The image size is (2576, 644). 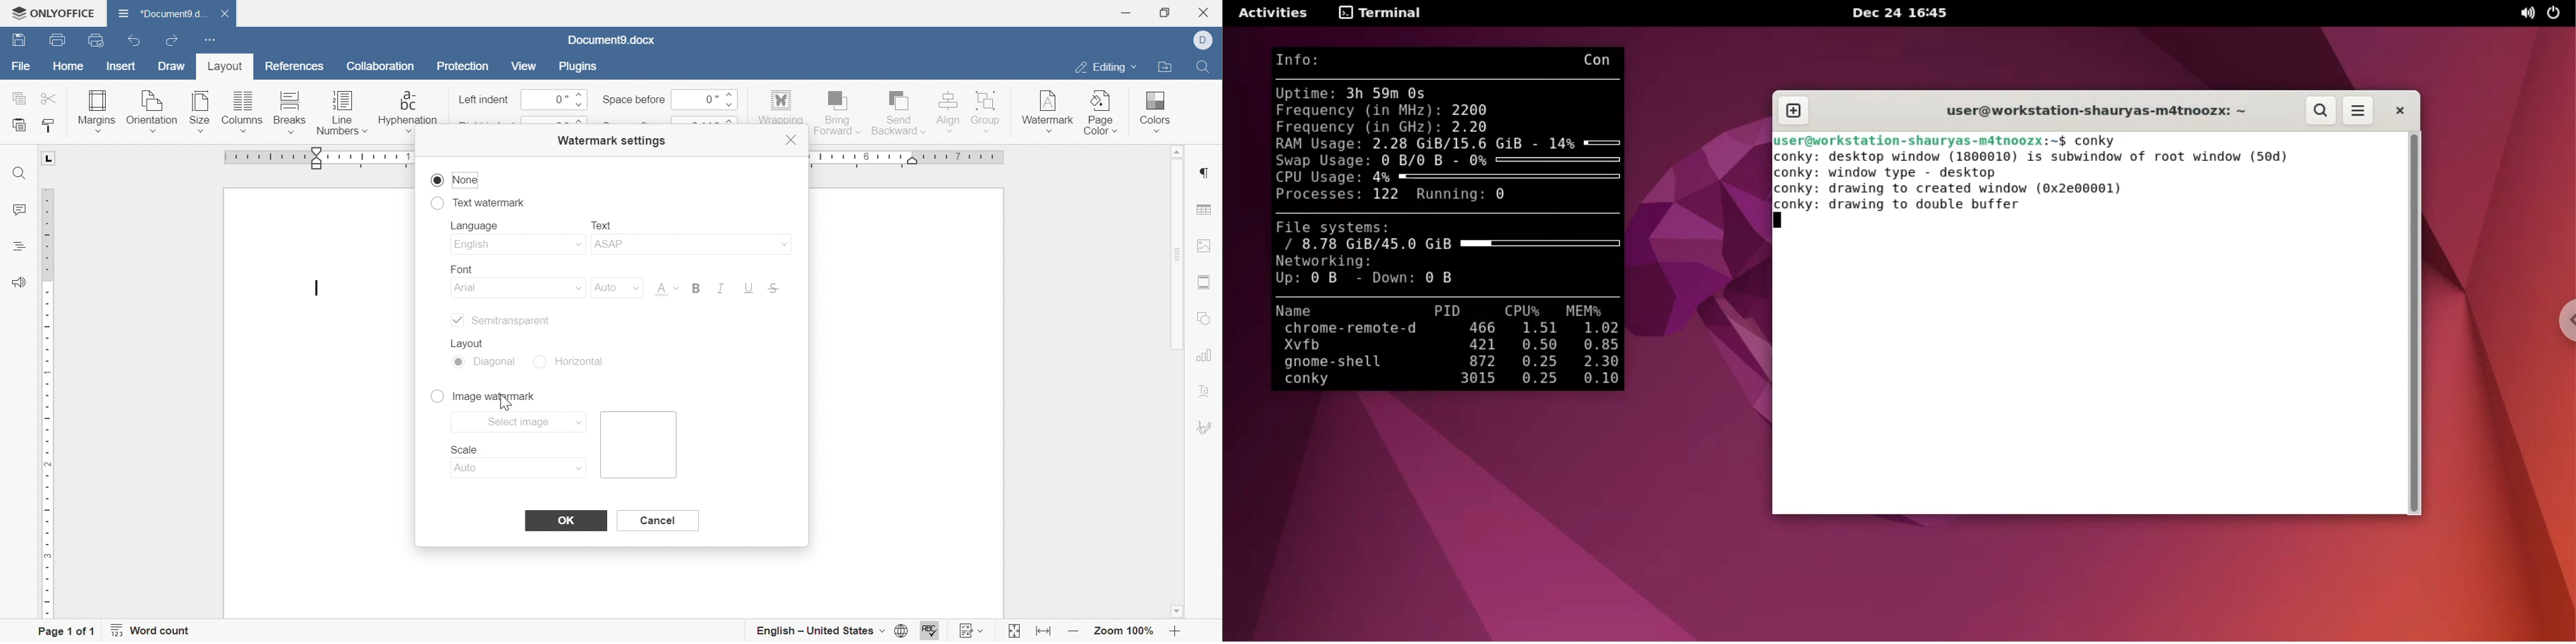 What do you see at coordinates (1126, 633) in the screenshot?
I see `zoom 100%` at bounding box center [1126, 633].